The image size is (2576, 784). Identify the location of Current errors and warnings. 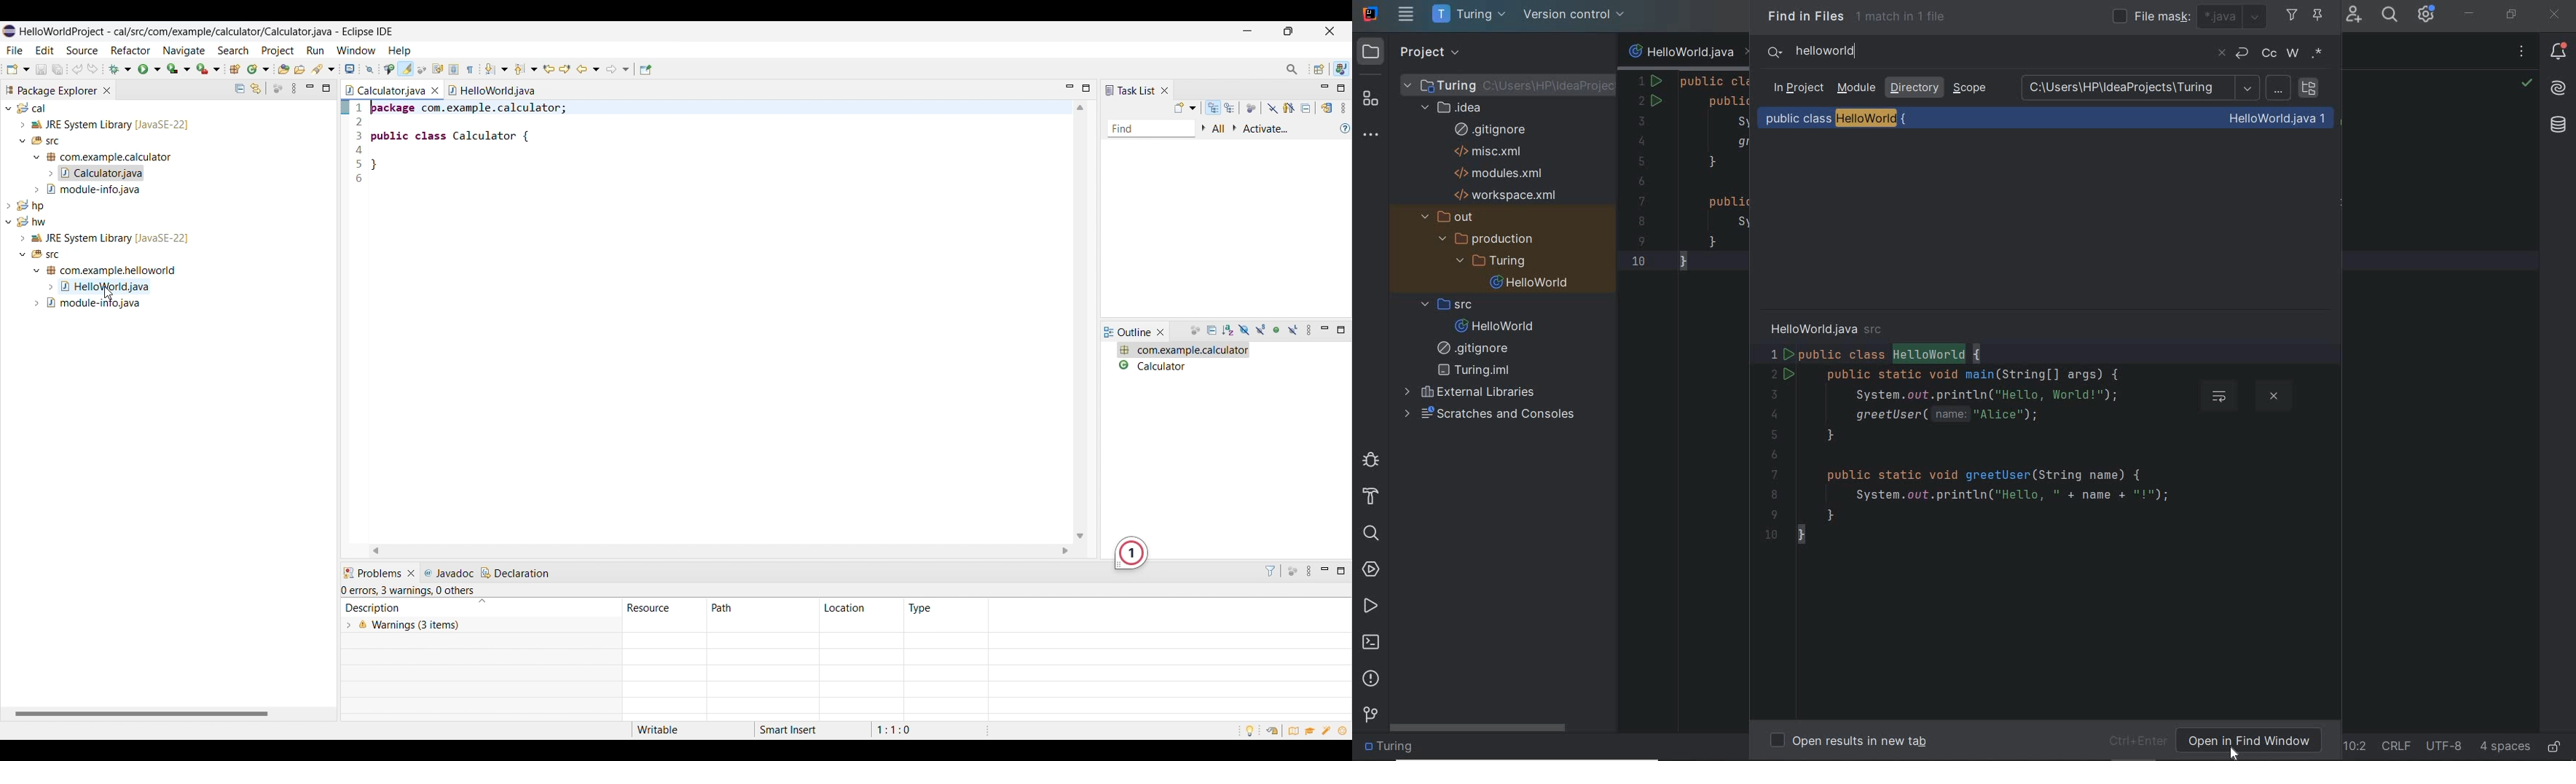
(411, 591).